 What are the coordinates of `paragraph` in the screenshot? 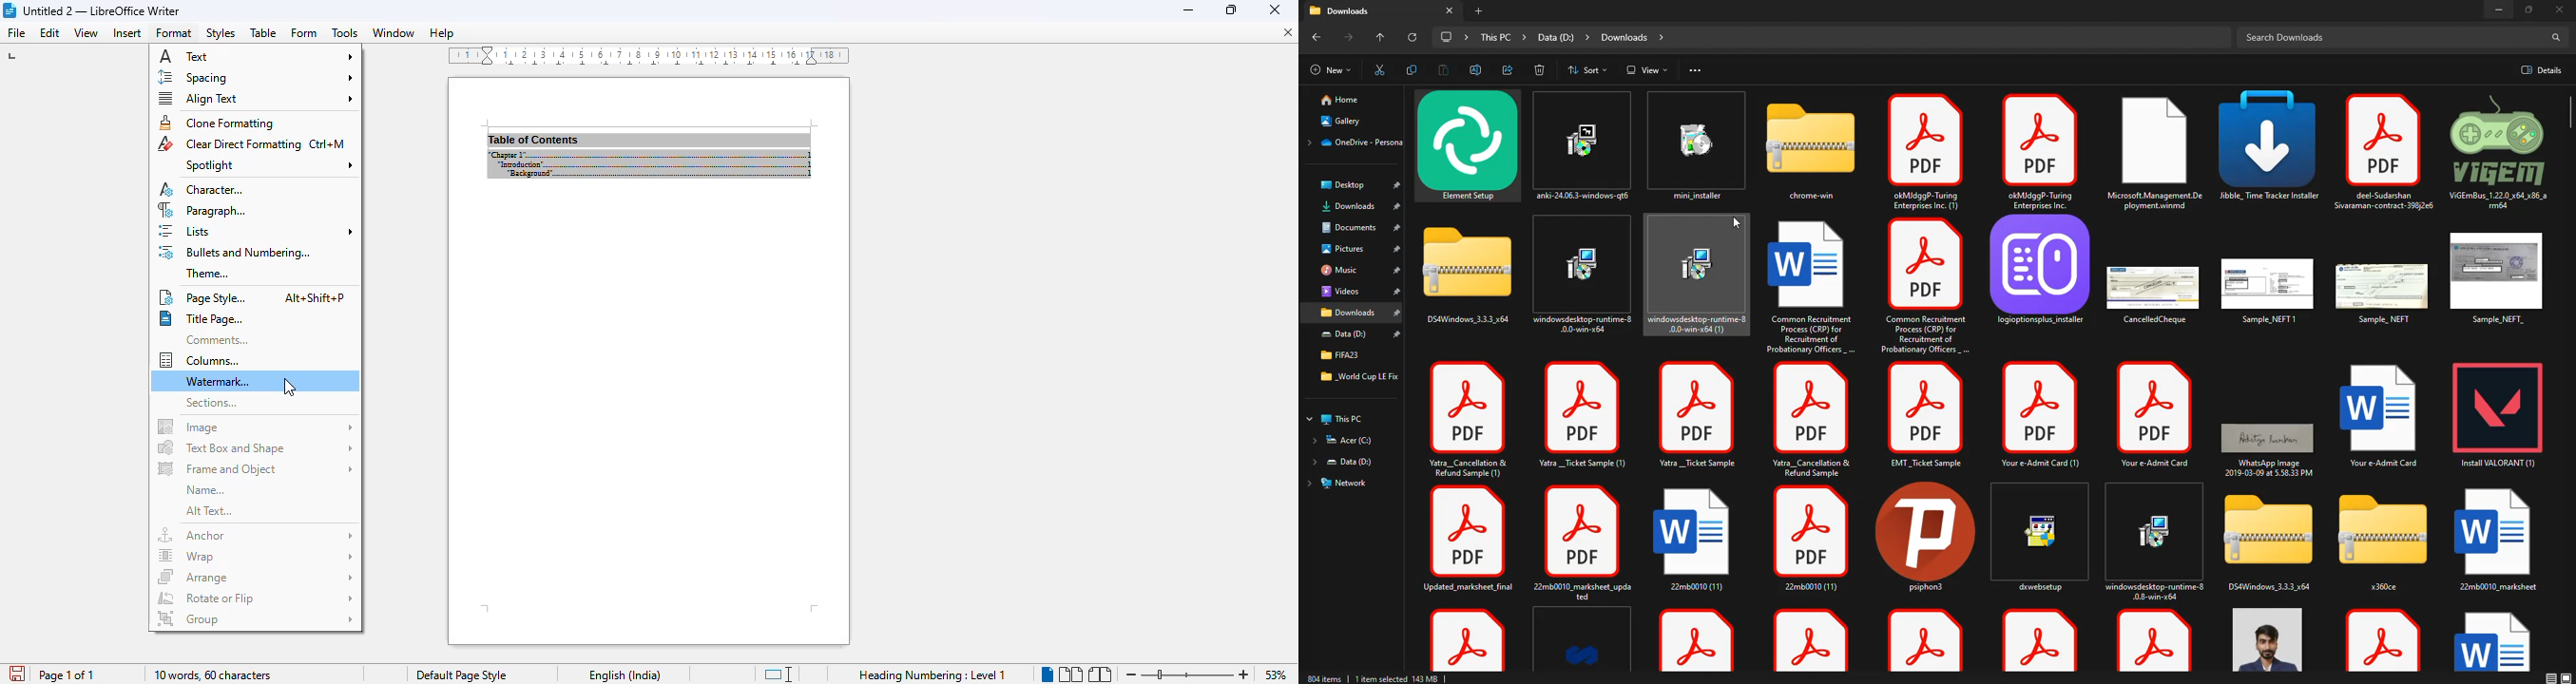 It's located at (202, 210).